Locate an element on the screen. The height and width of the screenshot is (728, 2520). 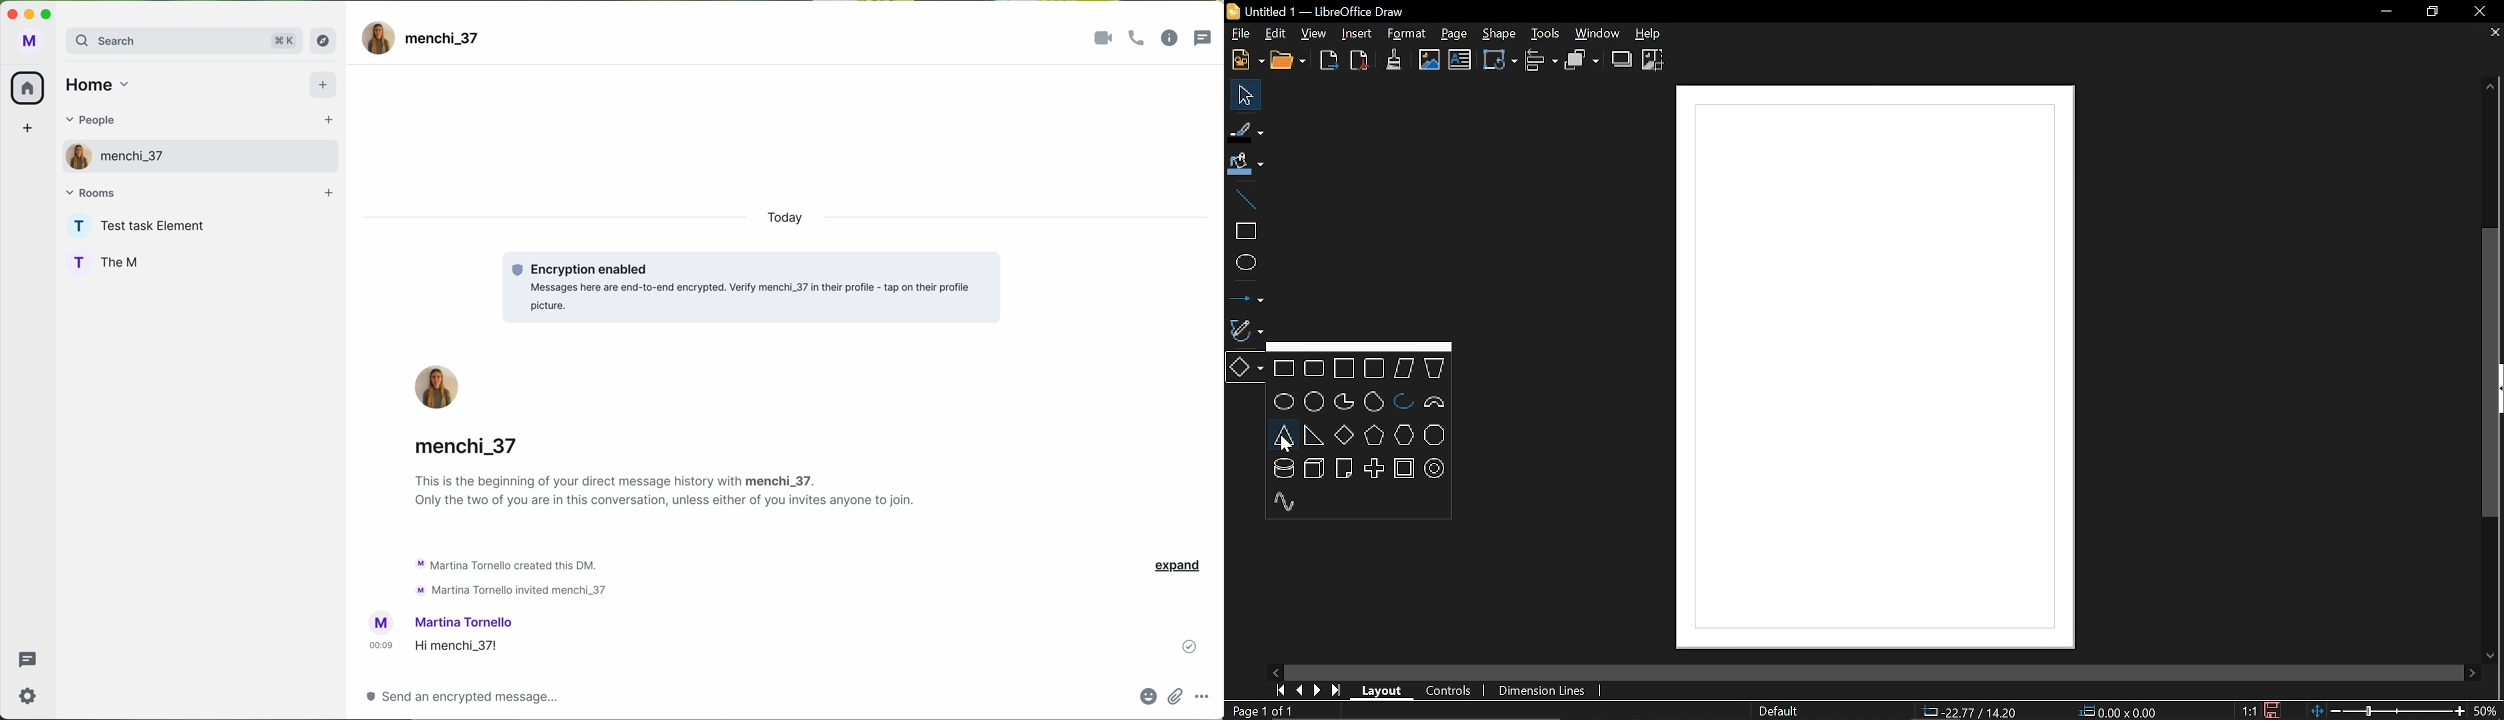
text is located at coordinates (514, 588).